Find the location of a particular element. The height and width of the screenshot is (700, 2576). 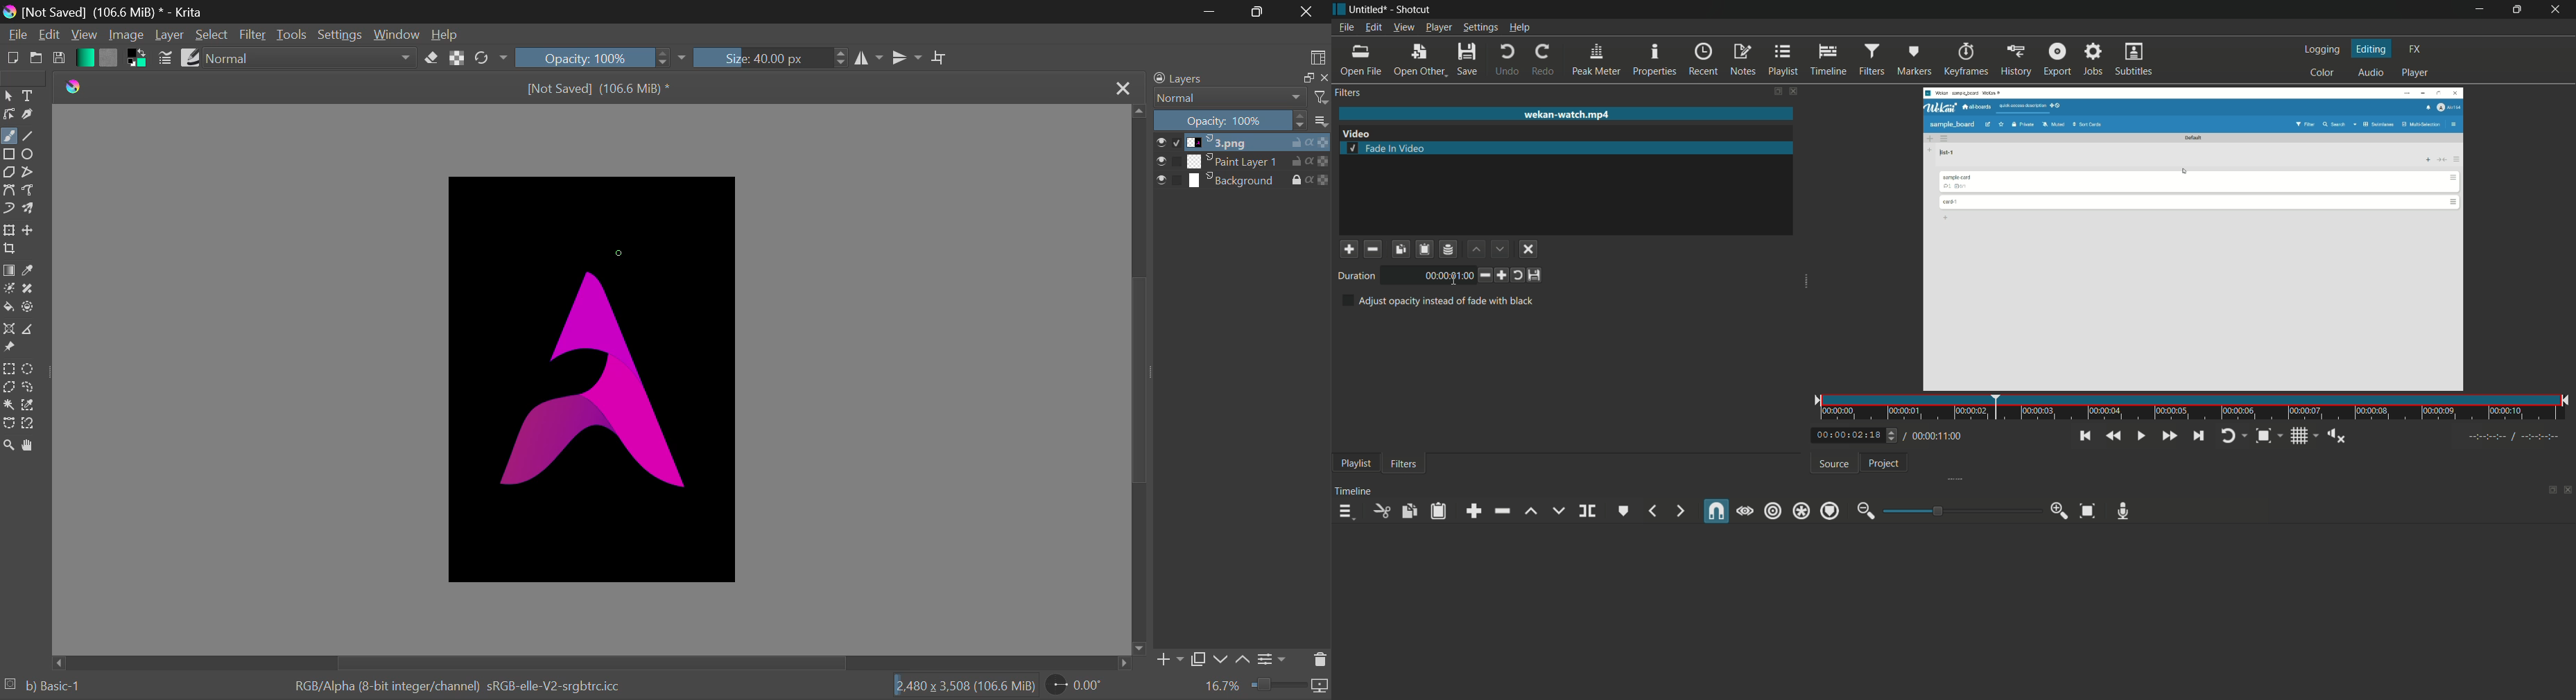

quickly play backward is located at coordinates (2112, 436).